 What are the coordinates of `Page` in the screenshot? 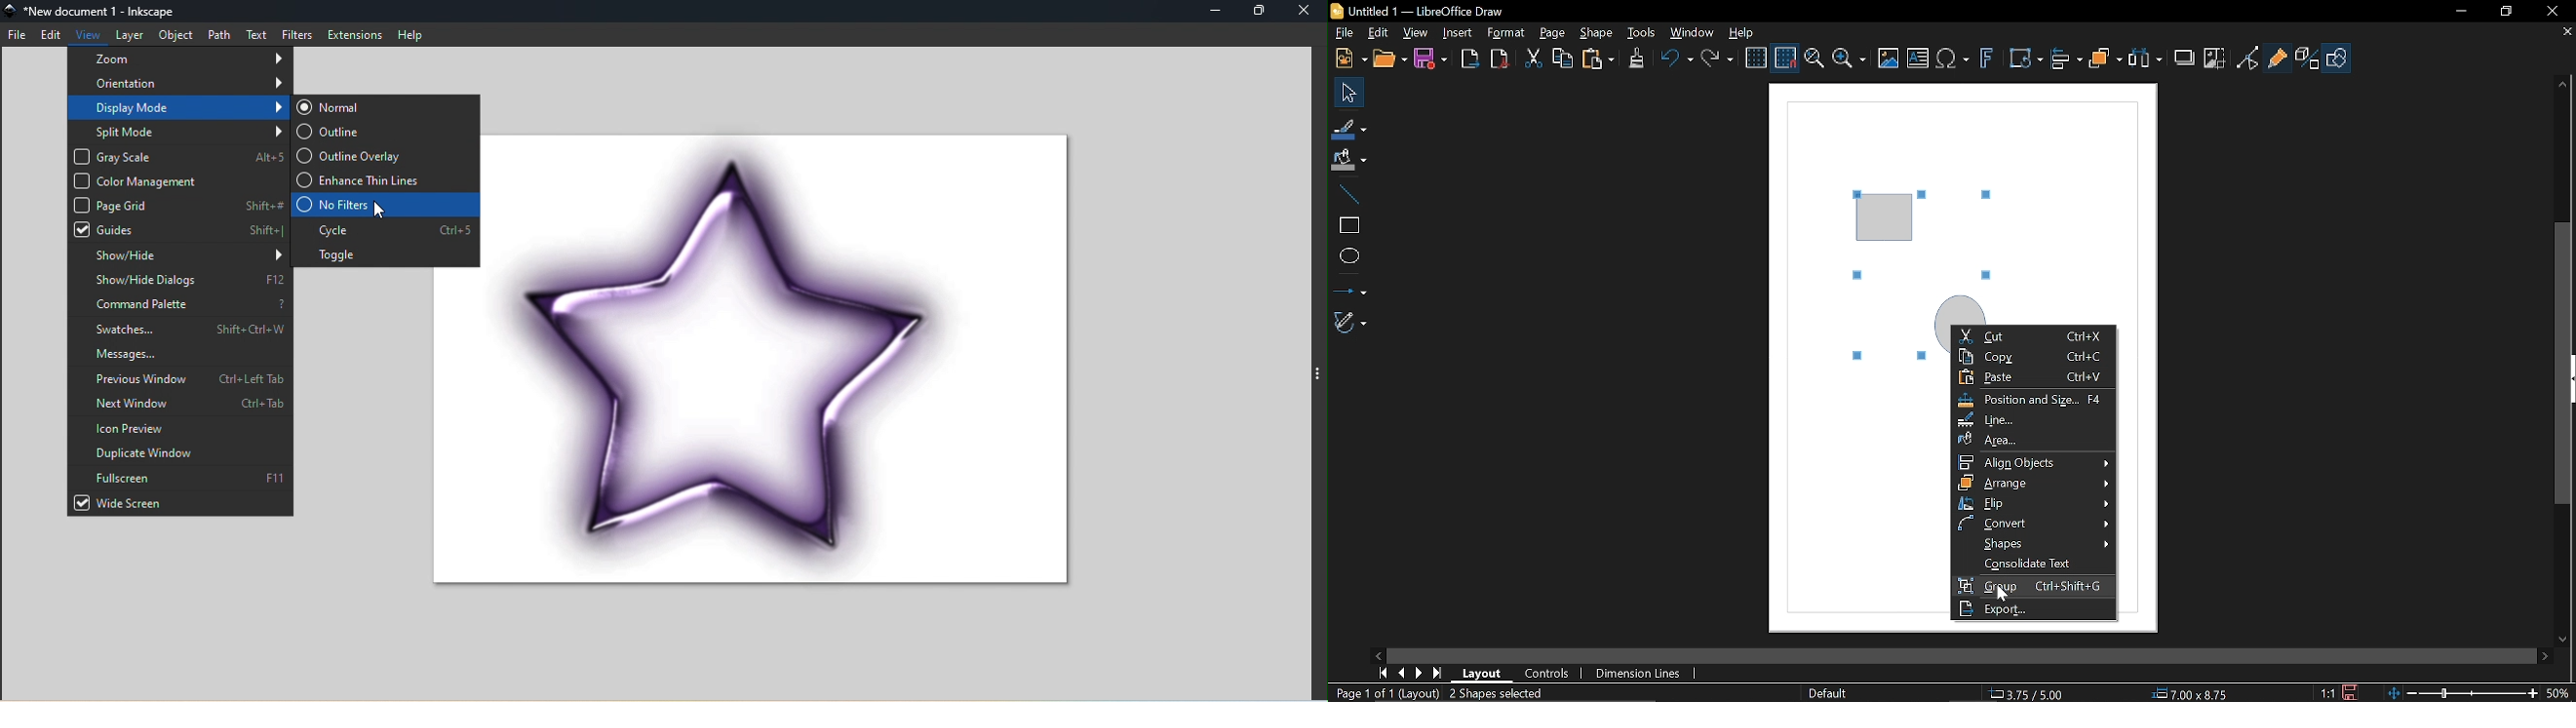 It's located at (1552, 34).